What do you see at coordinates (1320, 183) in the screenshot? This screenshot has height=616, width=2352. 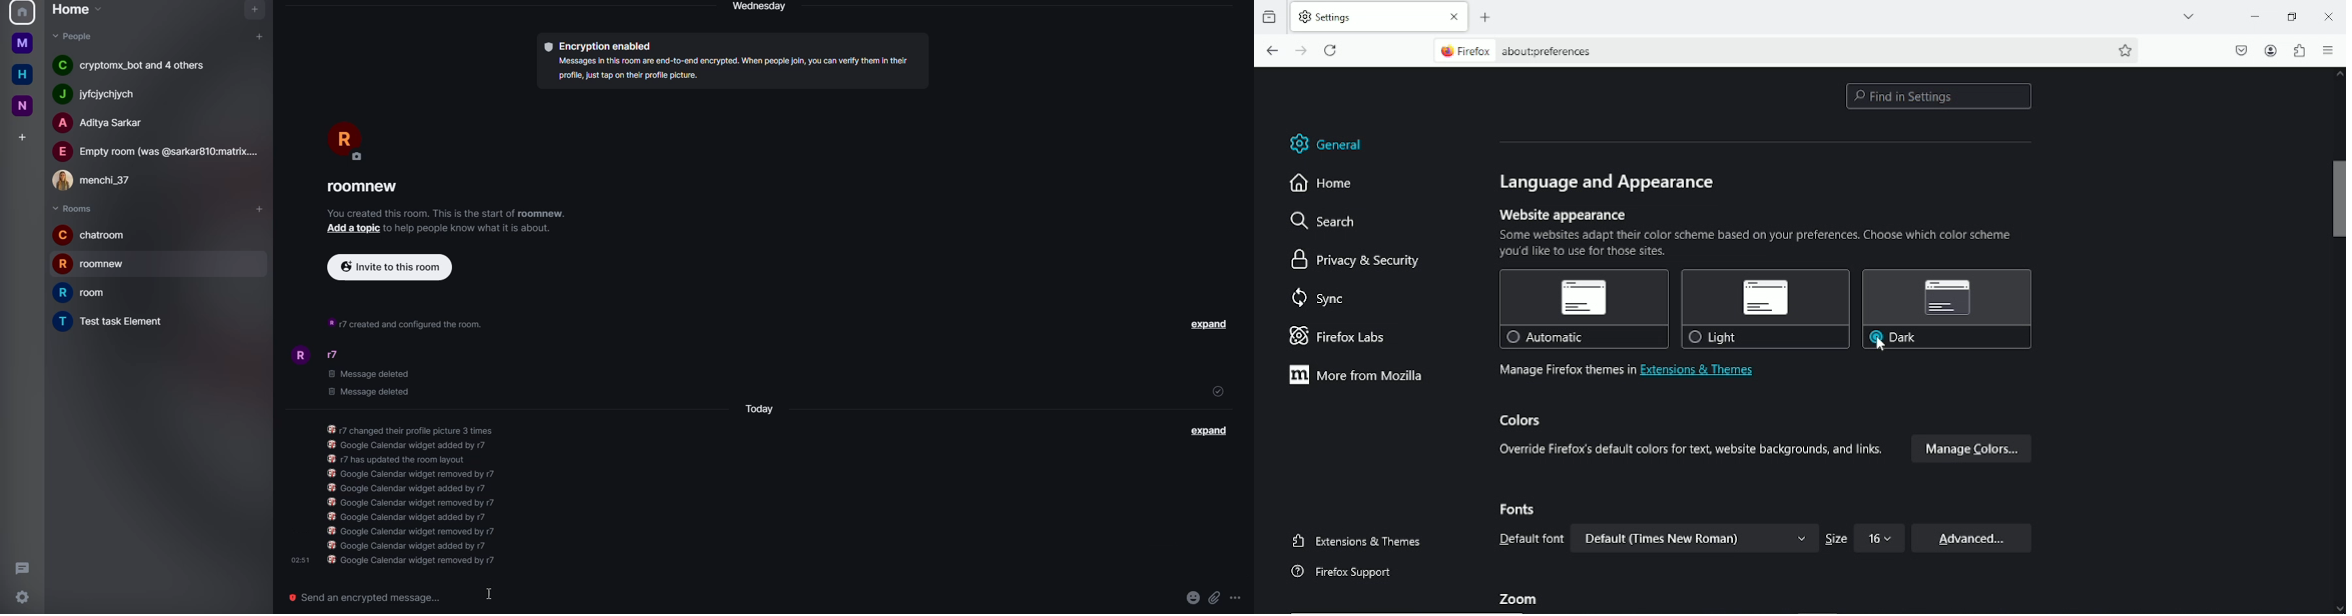 I see `home` at bounding box center [1320, 183].